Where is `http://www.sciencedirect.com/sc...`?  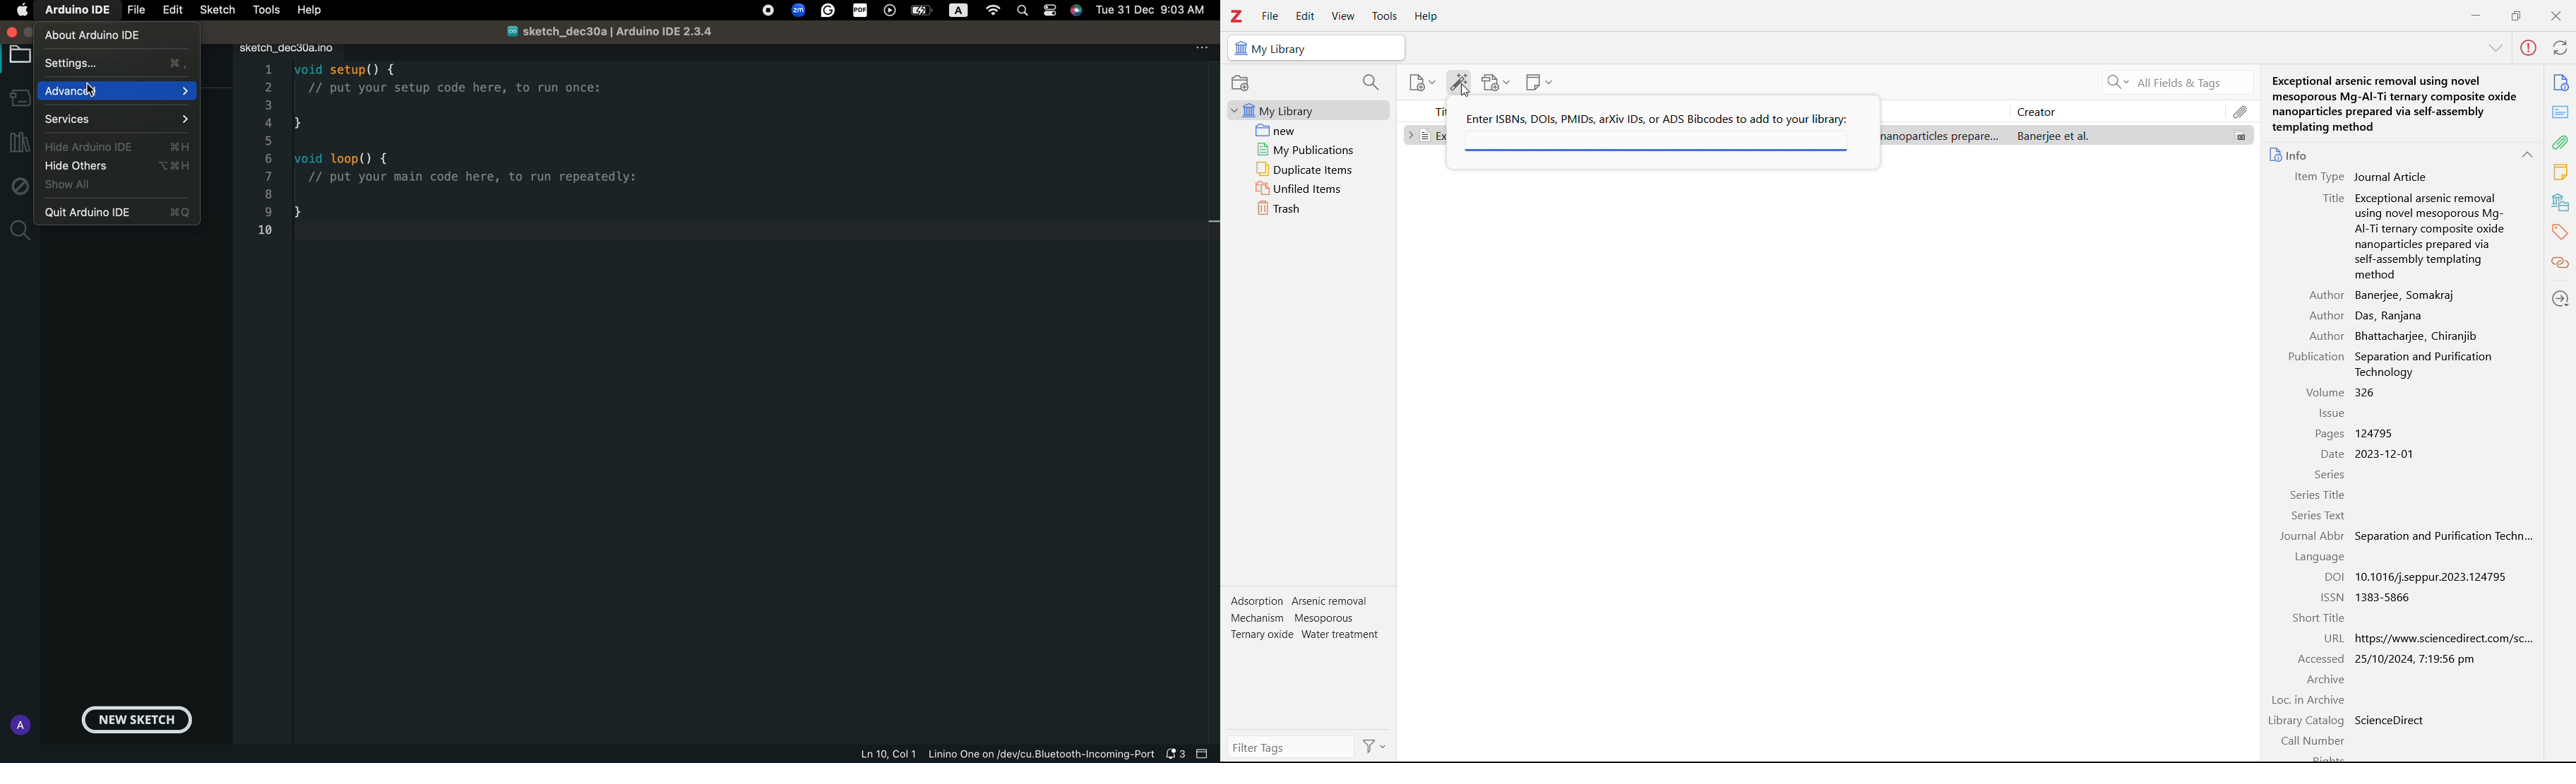 http://www.sciencedirect.com/sc... is located at coordinates (2455, 638).